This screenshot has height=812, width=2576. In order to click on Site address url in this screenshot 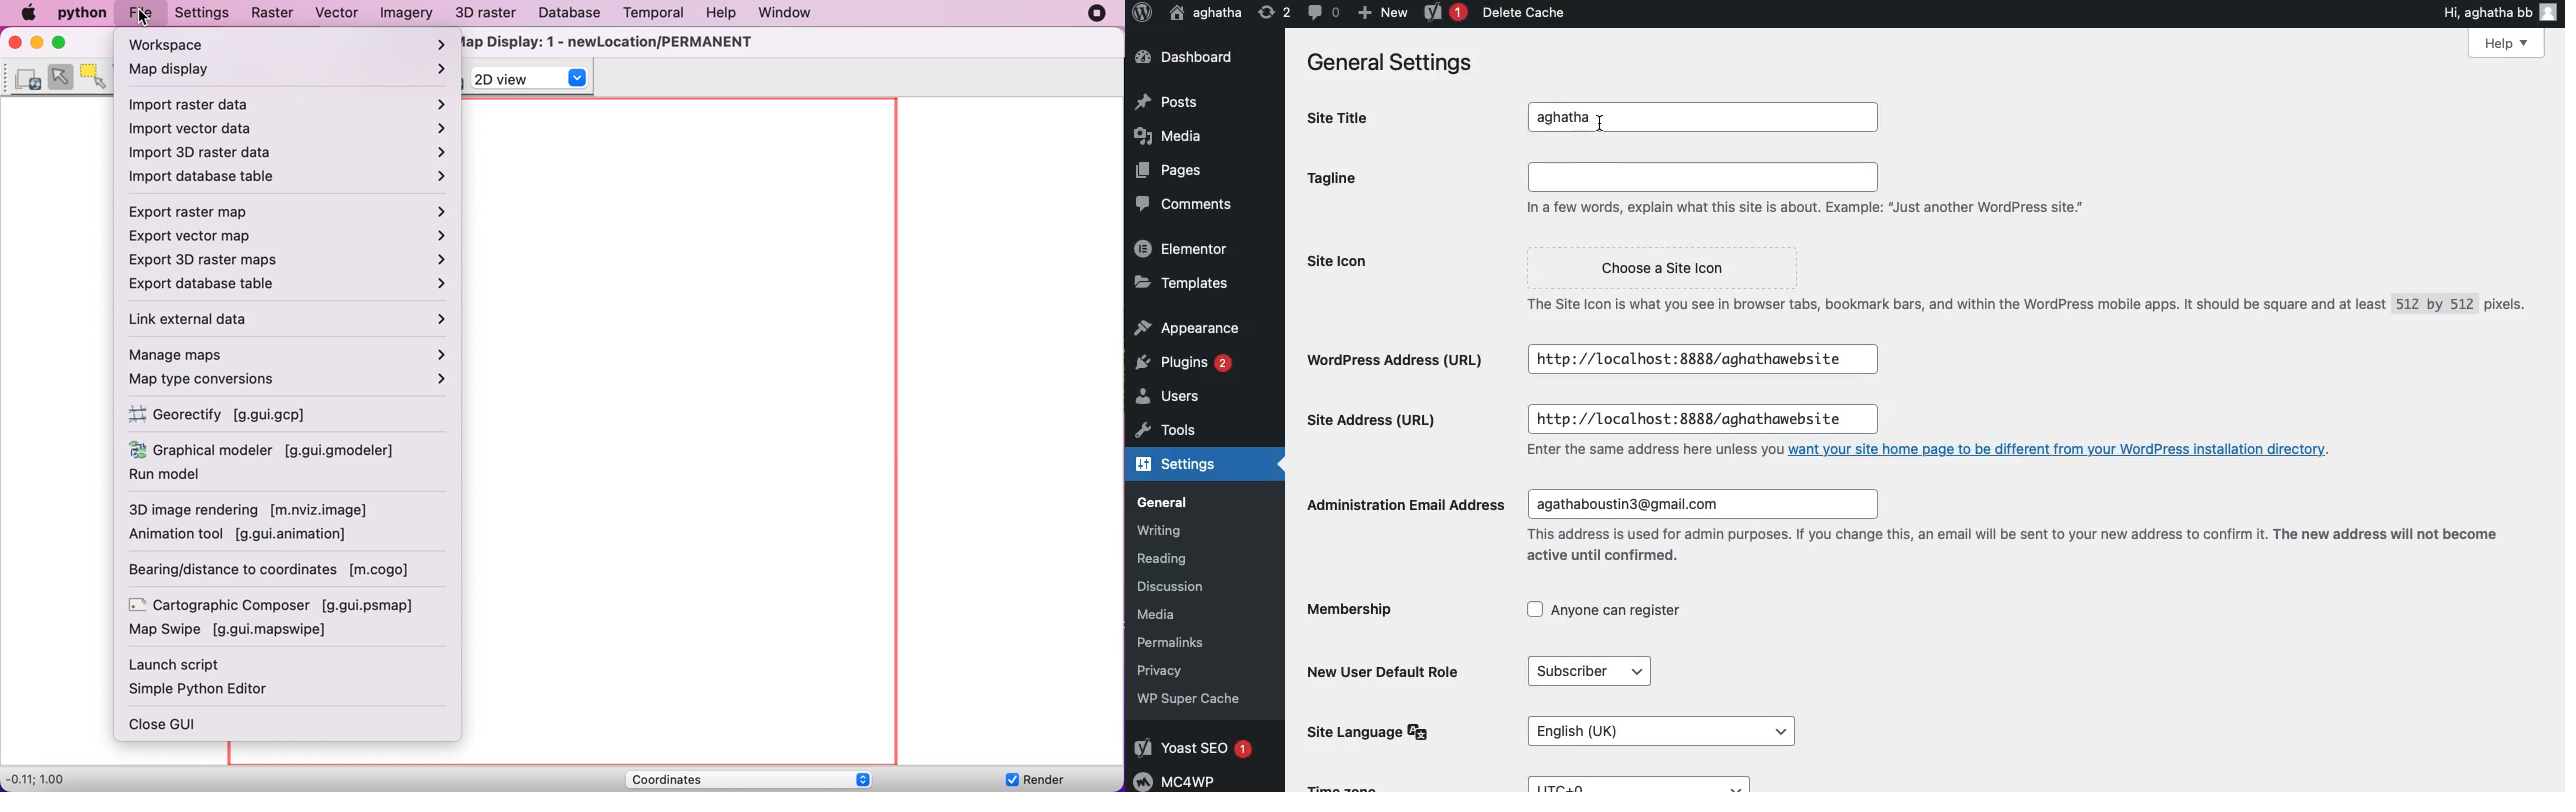, I will do `click(1376, 423)`.